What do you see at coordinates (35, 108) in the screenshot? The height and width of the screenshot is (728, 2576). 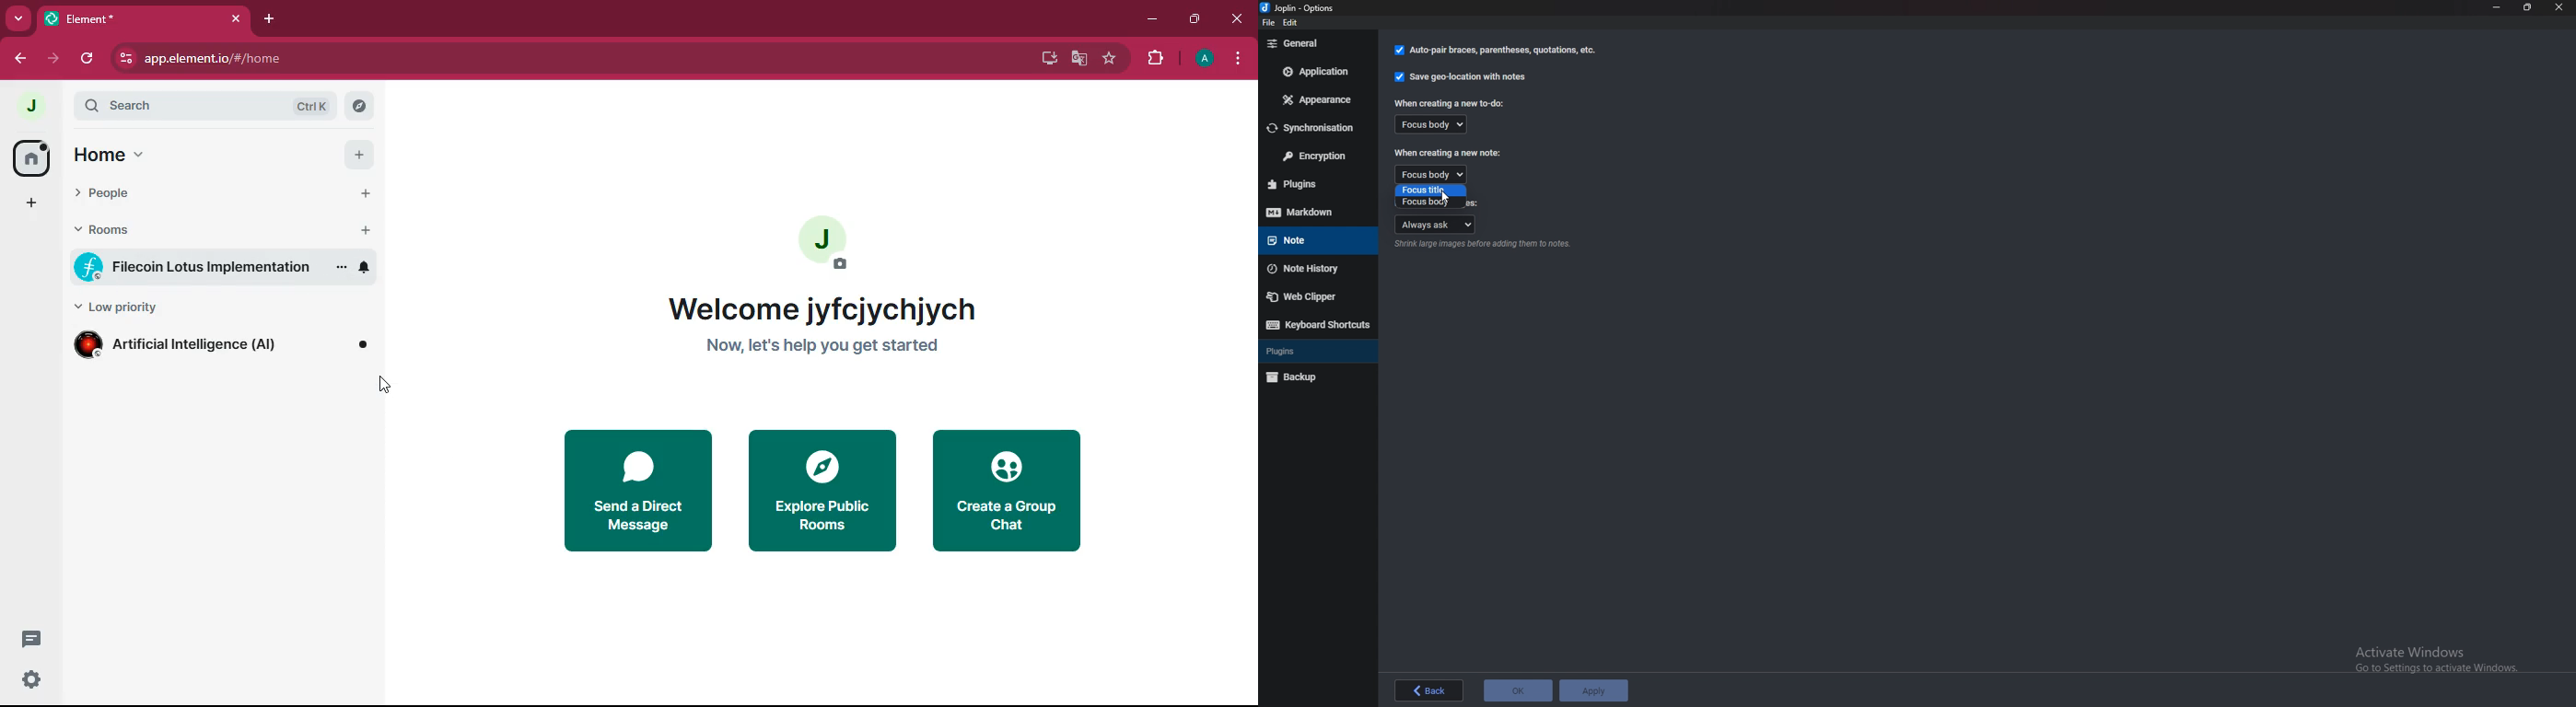 I see `profile picture` at bounding box center [35, 108].